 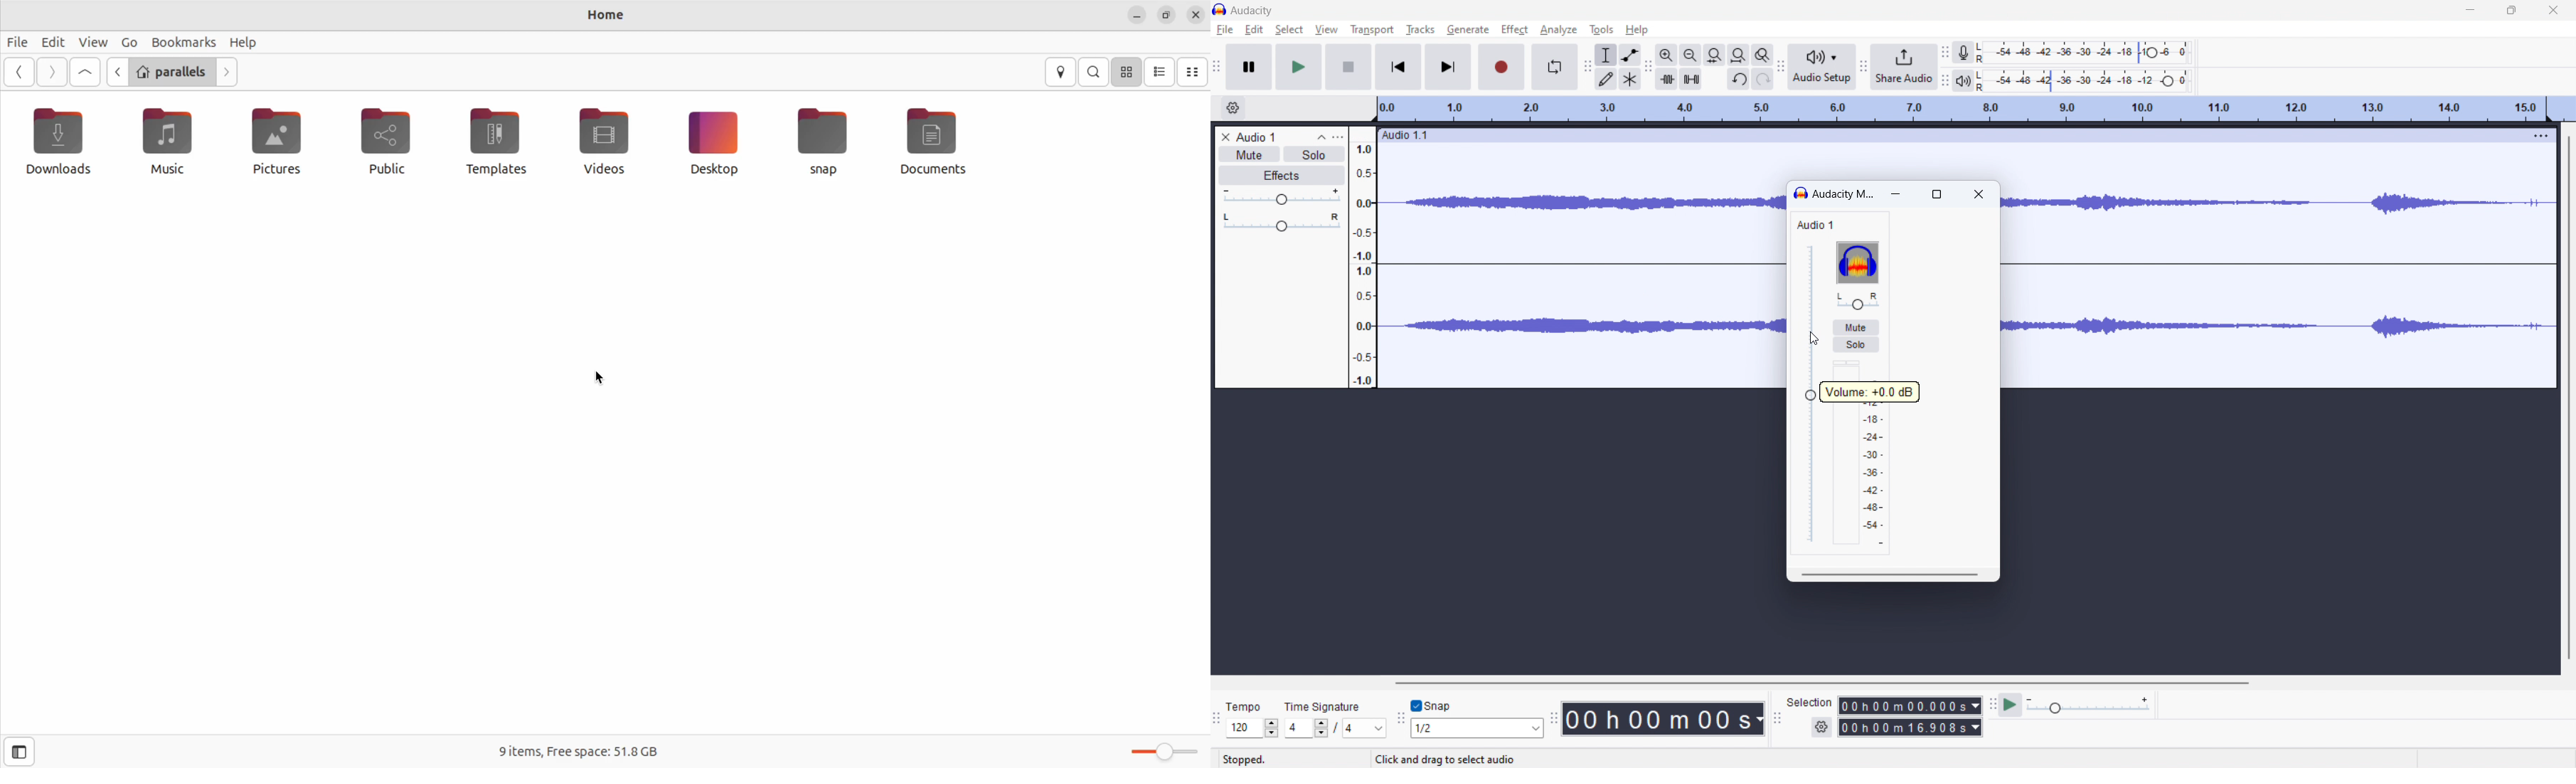 What do you see at coordinates (2554, 9) in the screenshot?
I see `close` at bounding box center [2554, 9].